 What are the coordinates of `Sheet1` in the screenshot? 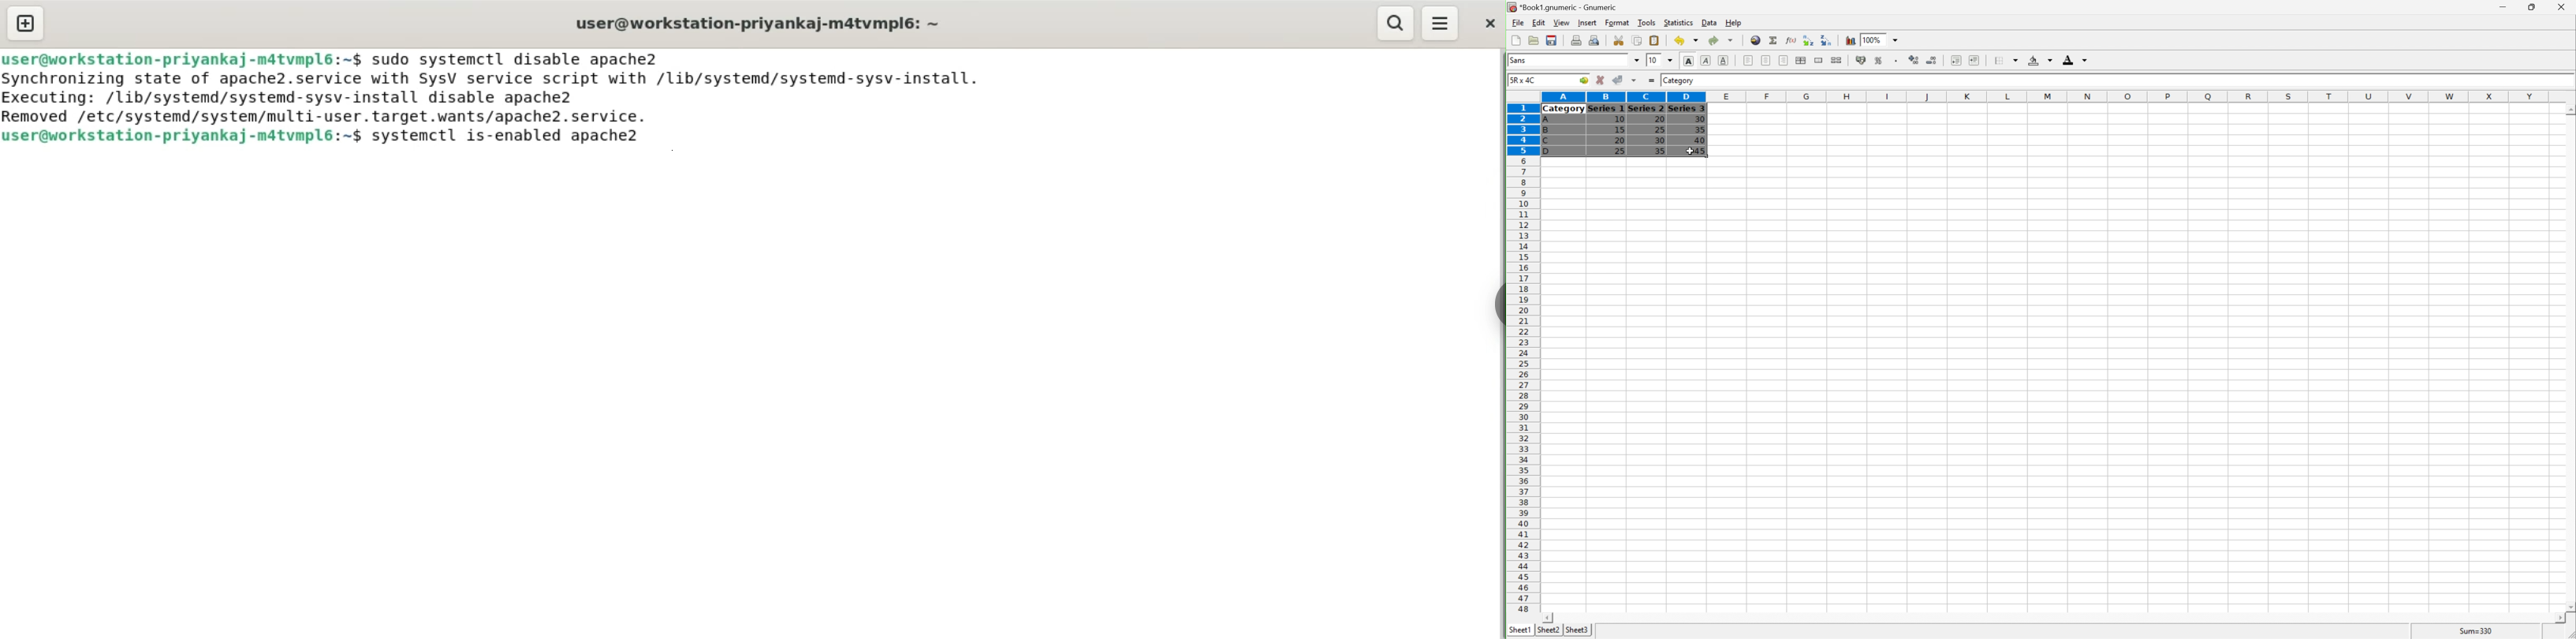 It's located at (1519, 630).